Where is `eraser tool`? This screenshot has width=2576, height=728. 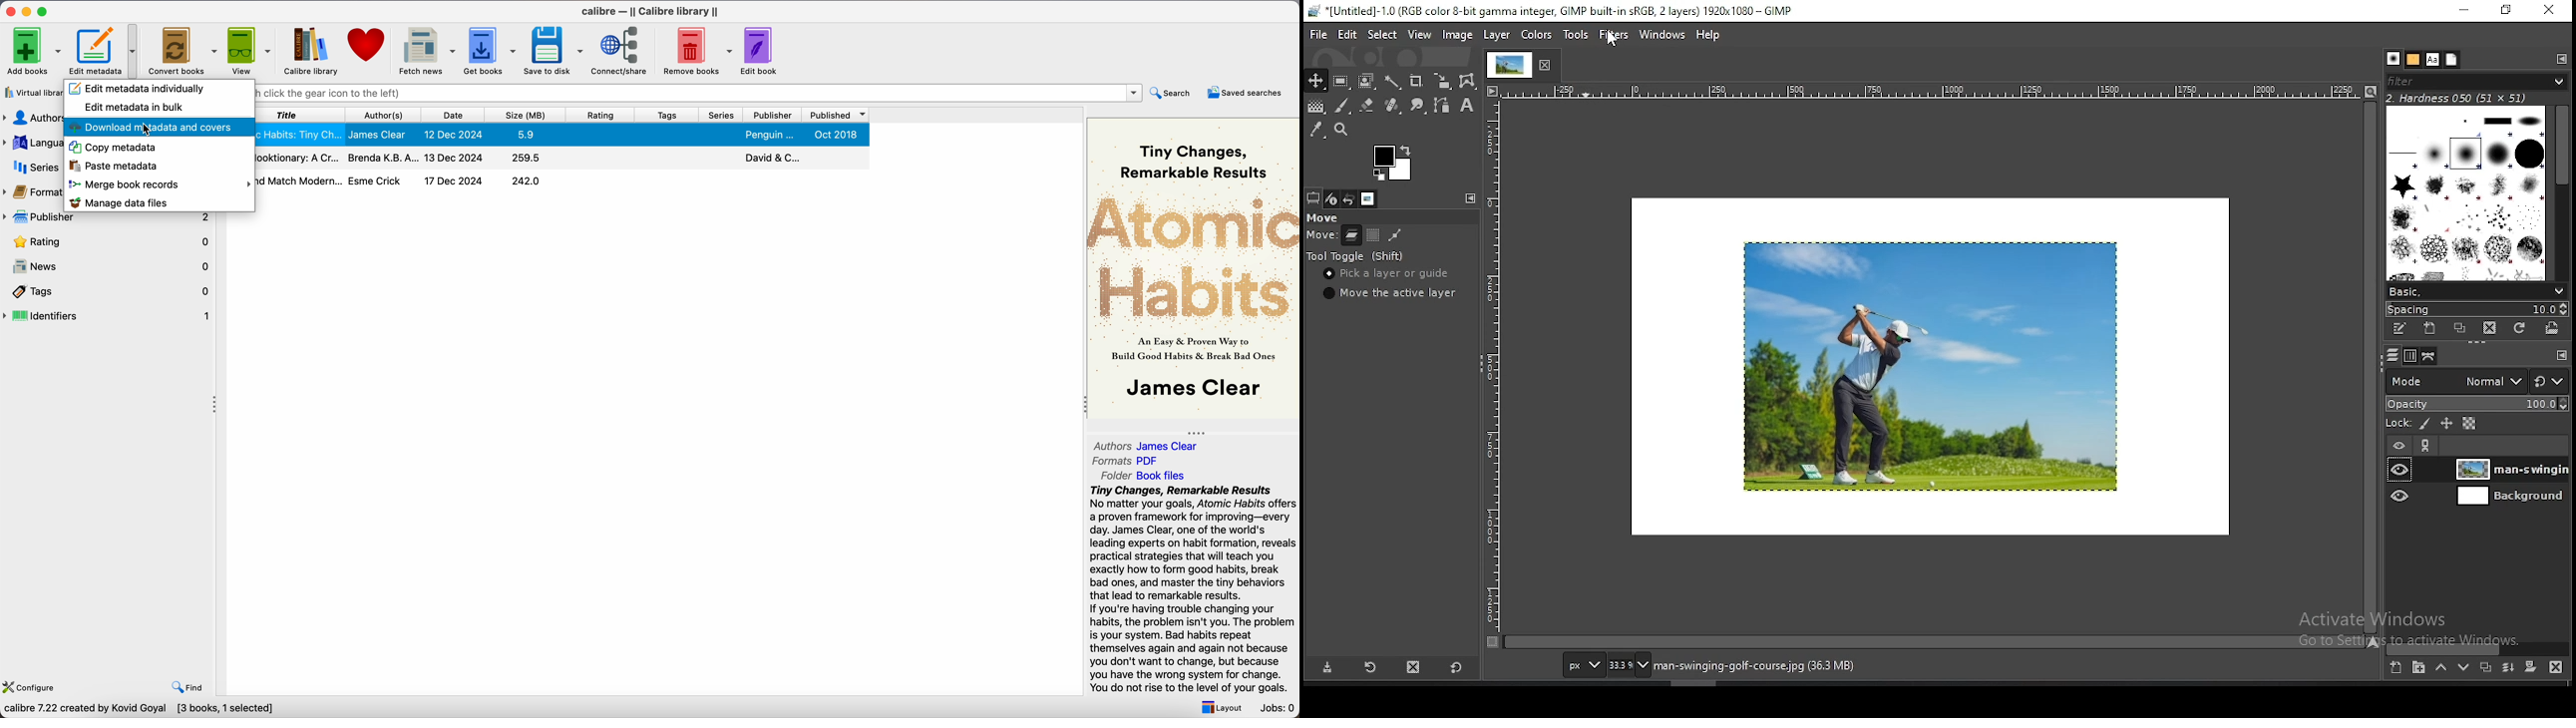
eraser tool is located at coordinates (1367, 107).